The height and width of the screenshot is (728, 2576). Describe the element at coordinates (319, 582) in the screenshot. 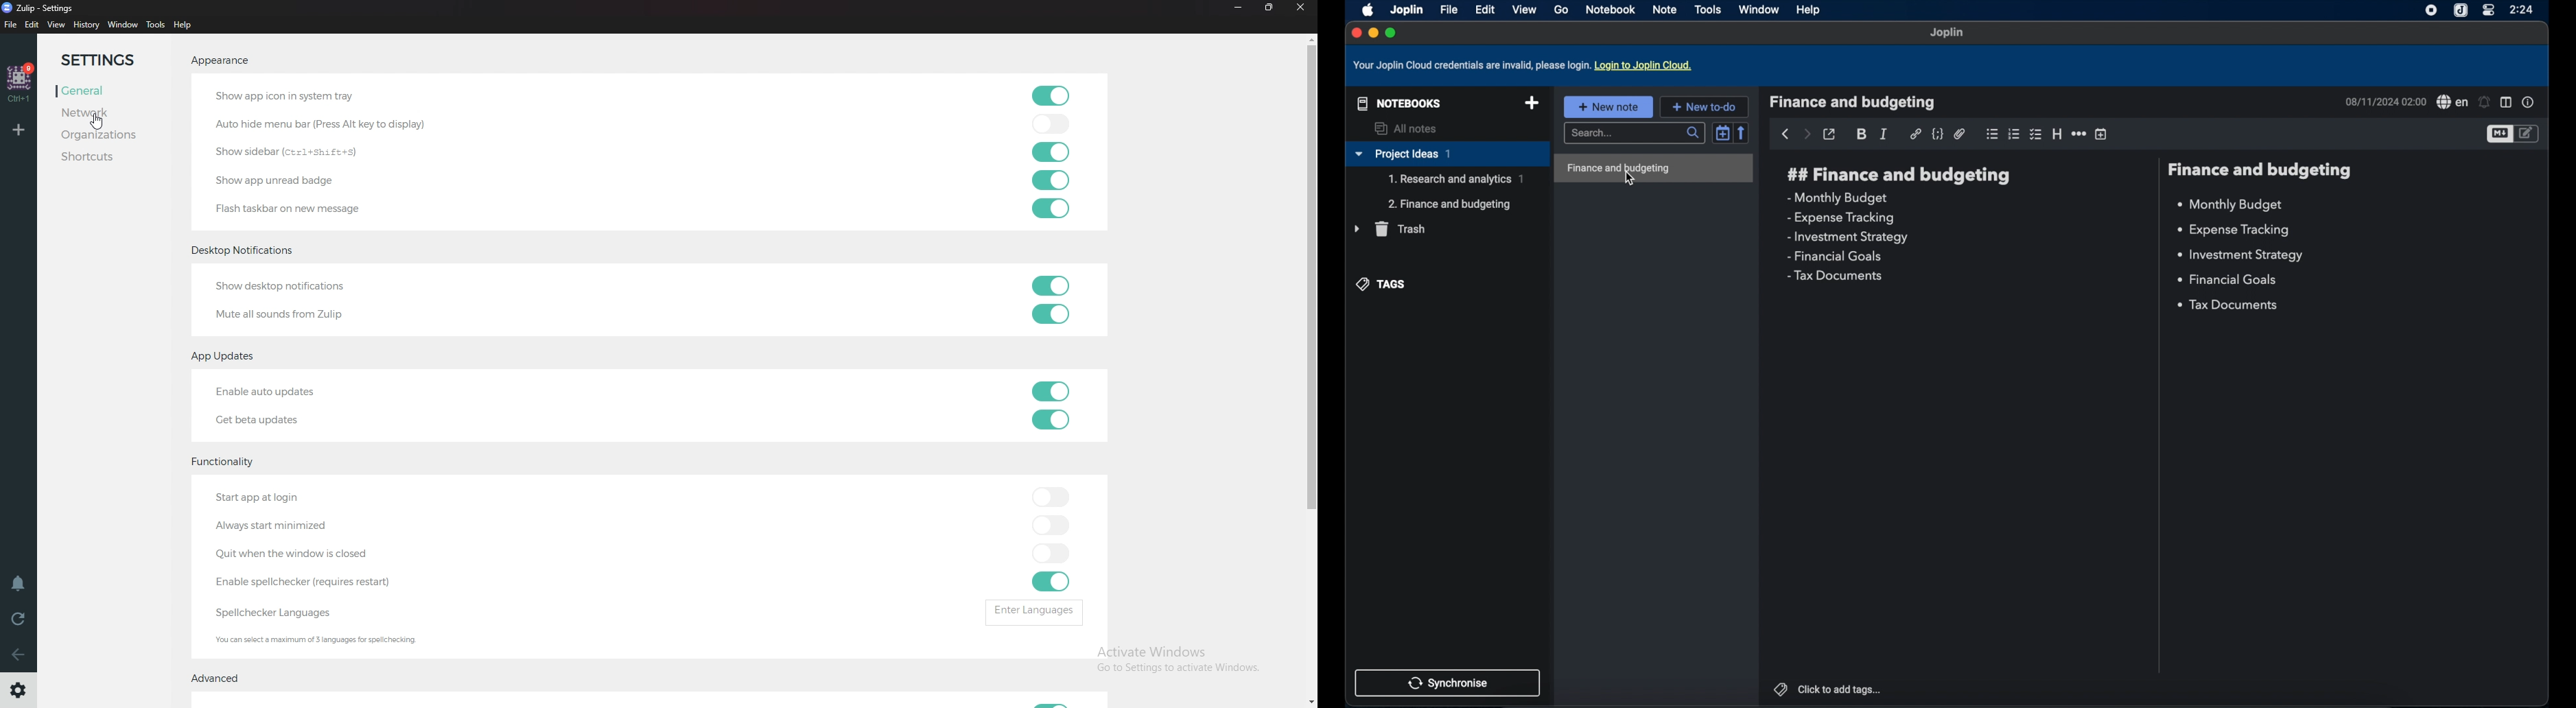

I see `Enable Spell Checker` at that location.